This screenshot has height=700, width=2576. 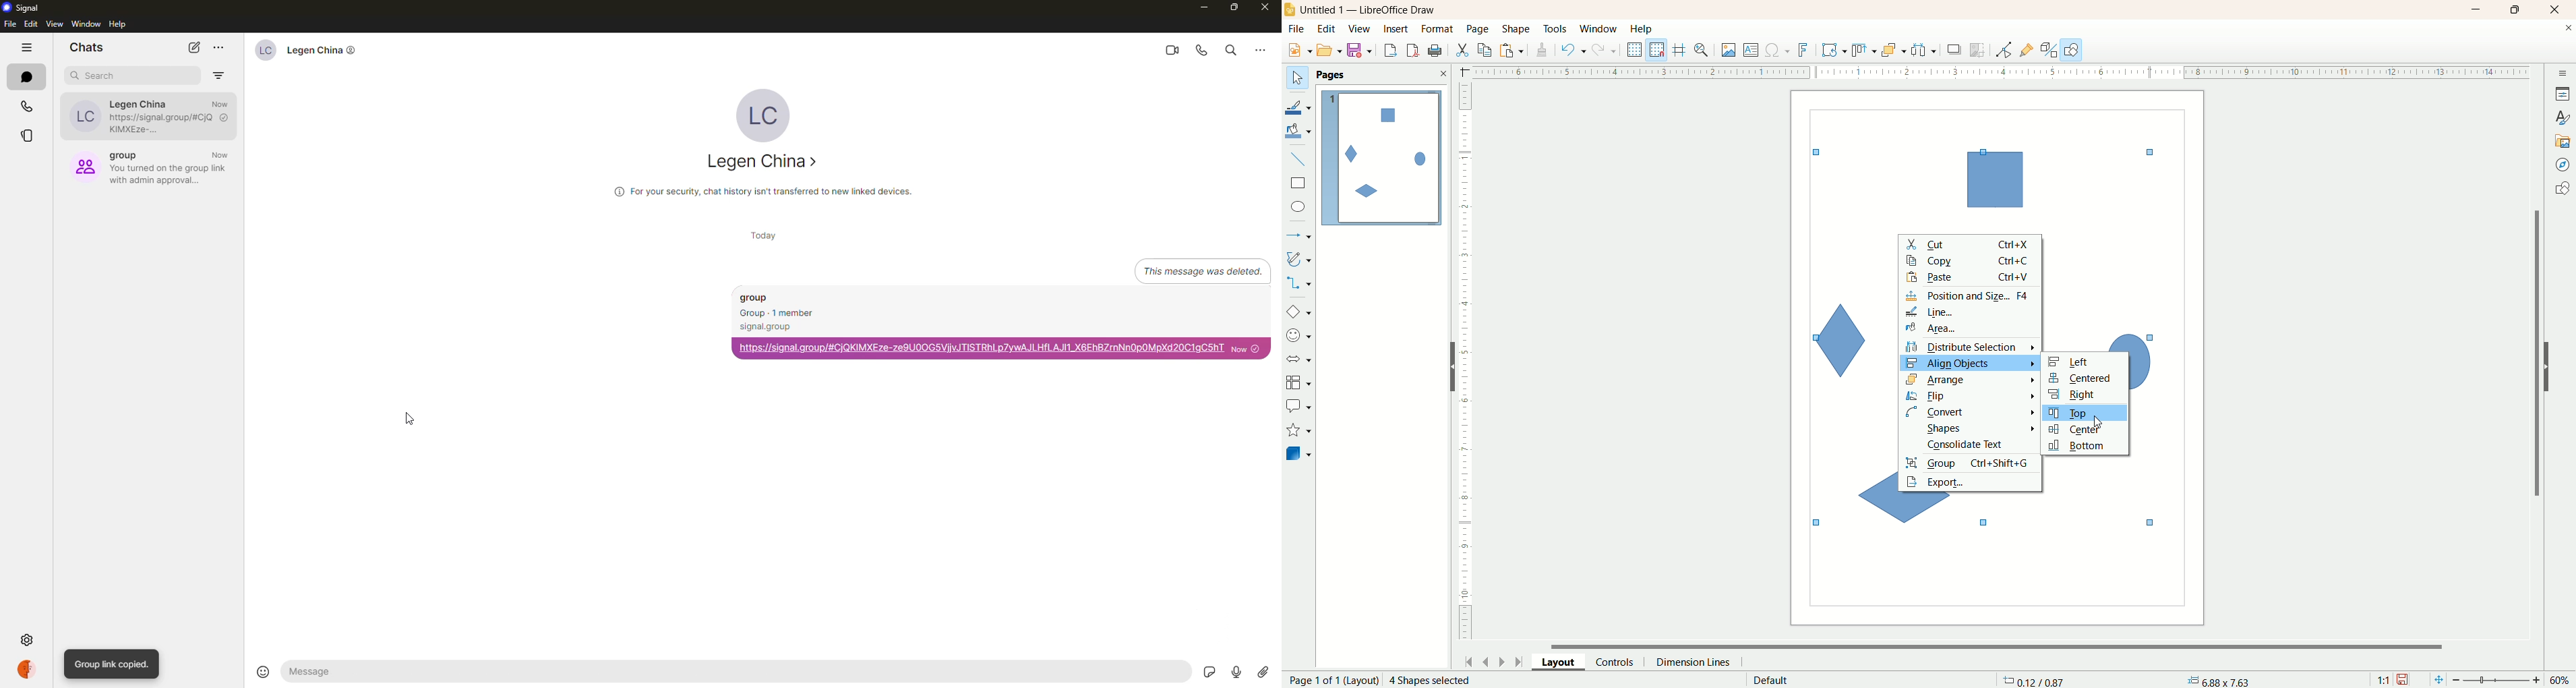 I want to click on bottom, so click(x=2083, y=447).